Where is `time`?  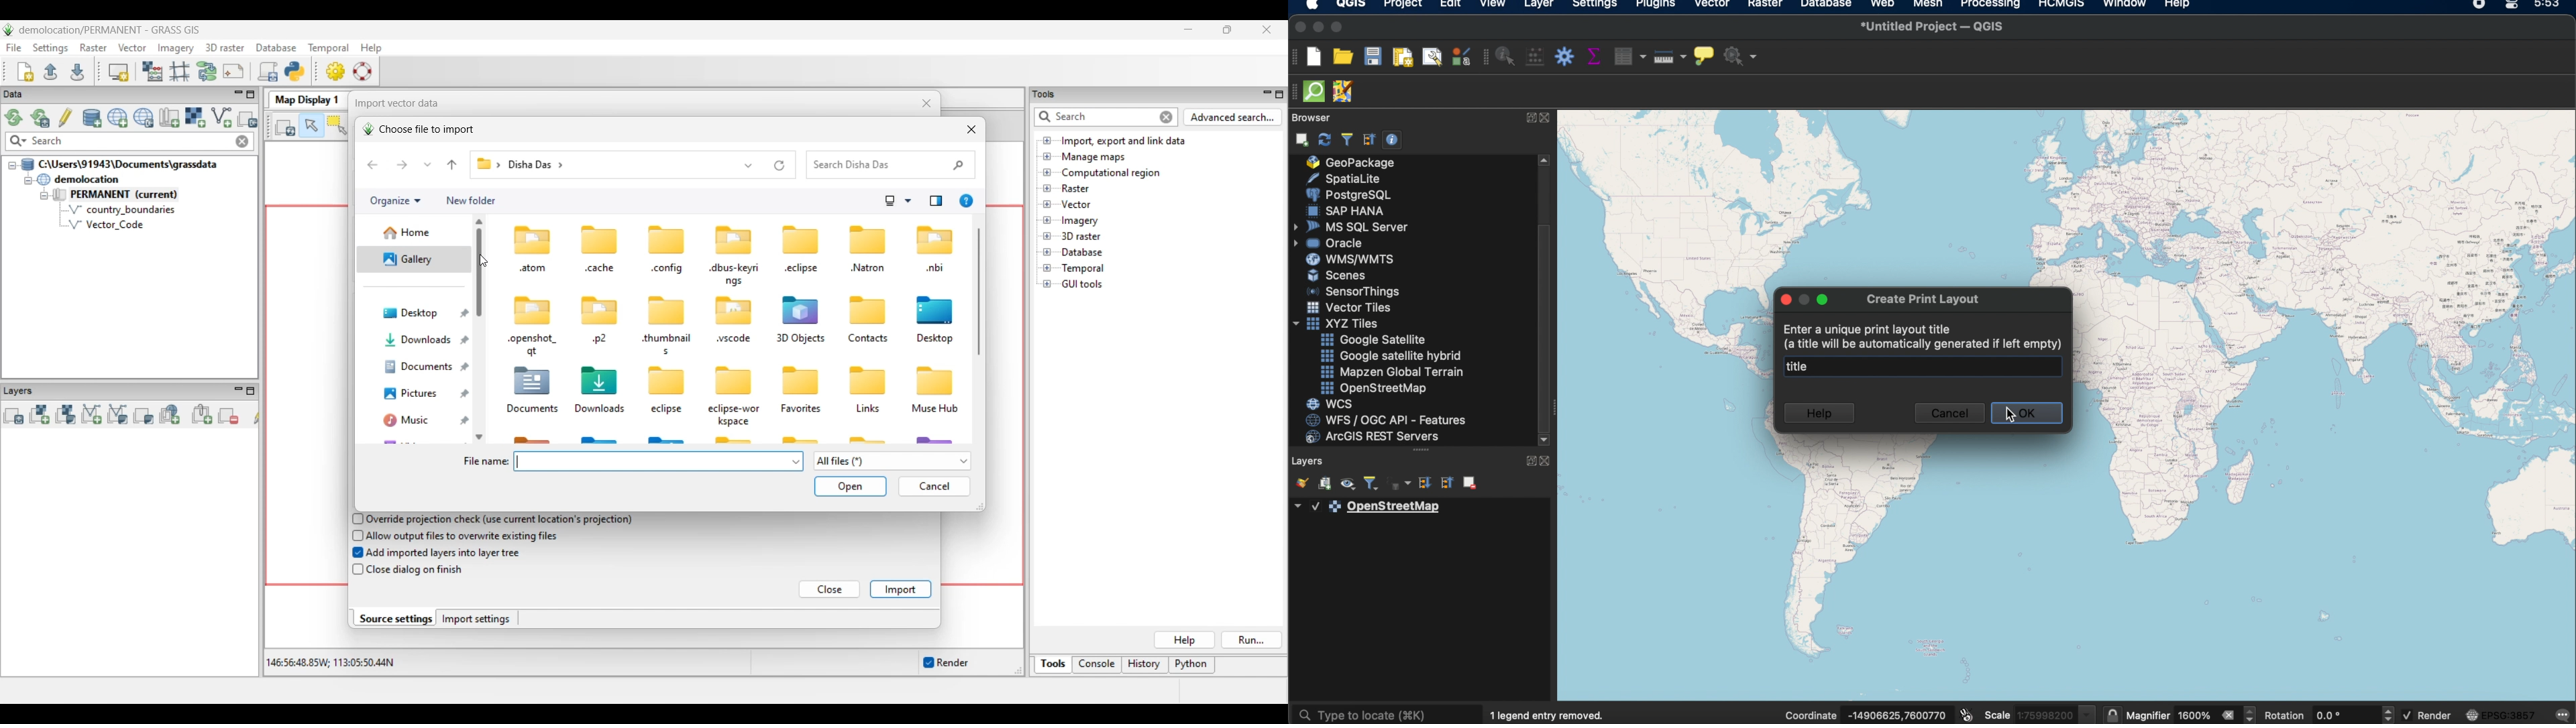 time is located at coordinates (2553, 6).